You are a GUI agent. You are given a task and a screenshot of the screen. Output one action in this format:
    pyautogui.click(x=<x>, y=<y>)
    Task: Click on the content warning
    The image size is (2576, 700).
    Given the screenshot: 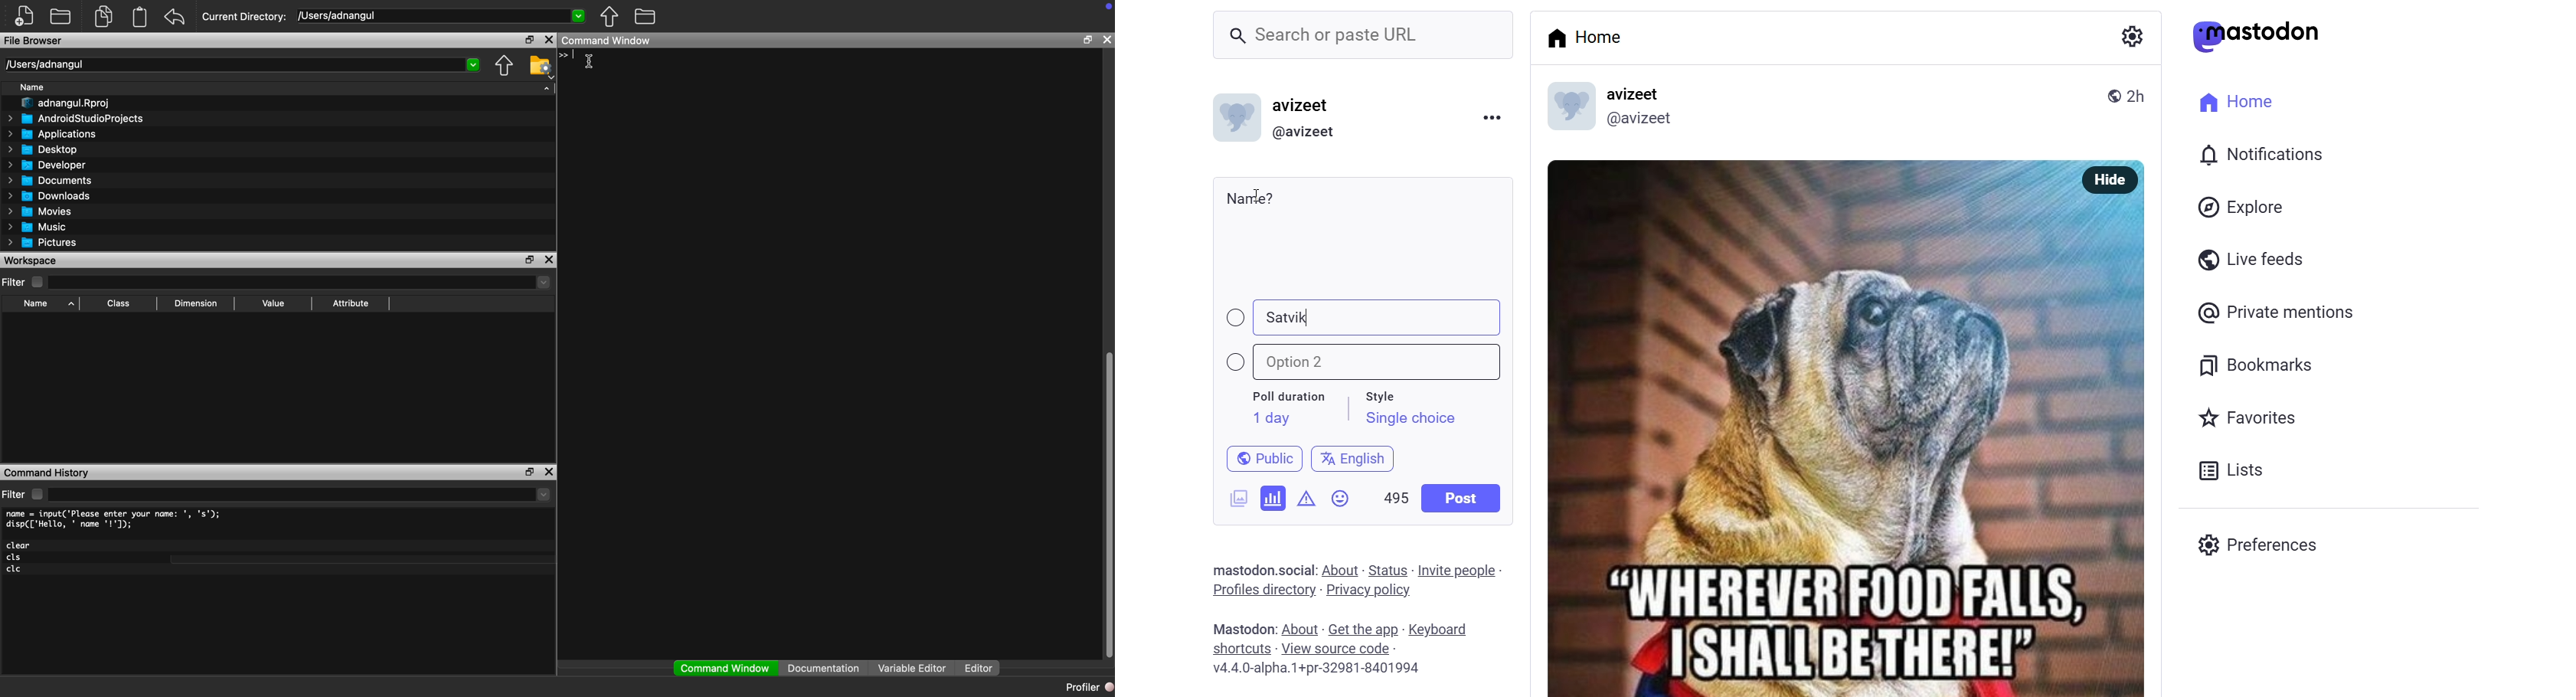 What is the action you would take?
    pyautogui.click(x=1306, y=496)
    